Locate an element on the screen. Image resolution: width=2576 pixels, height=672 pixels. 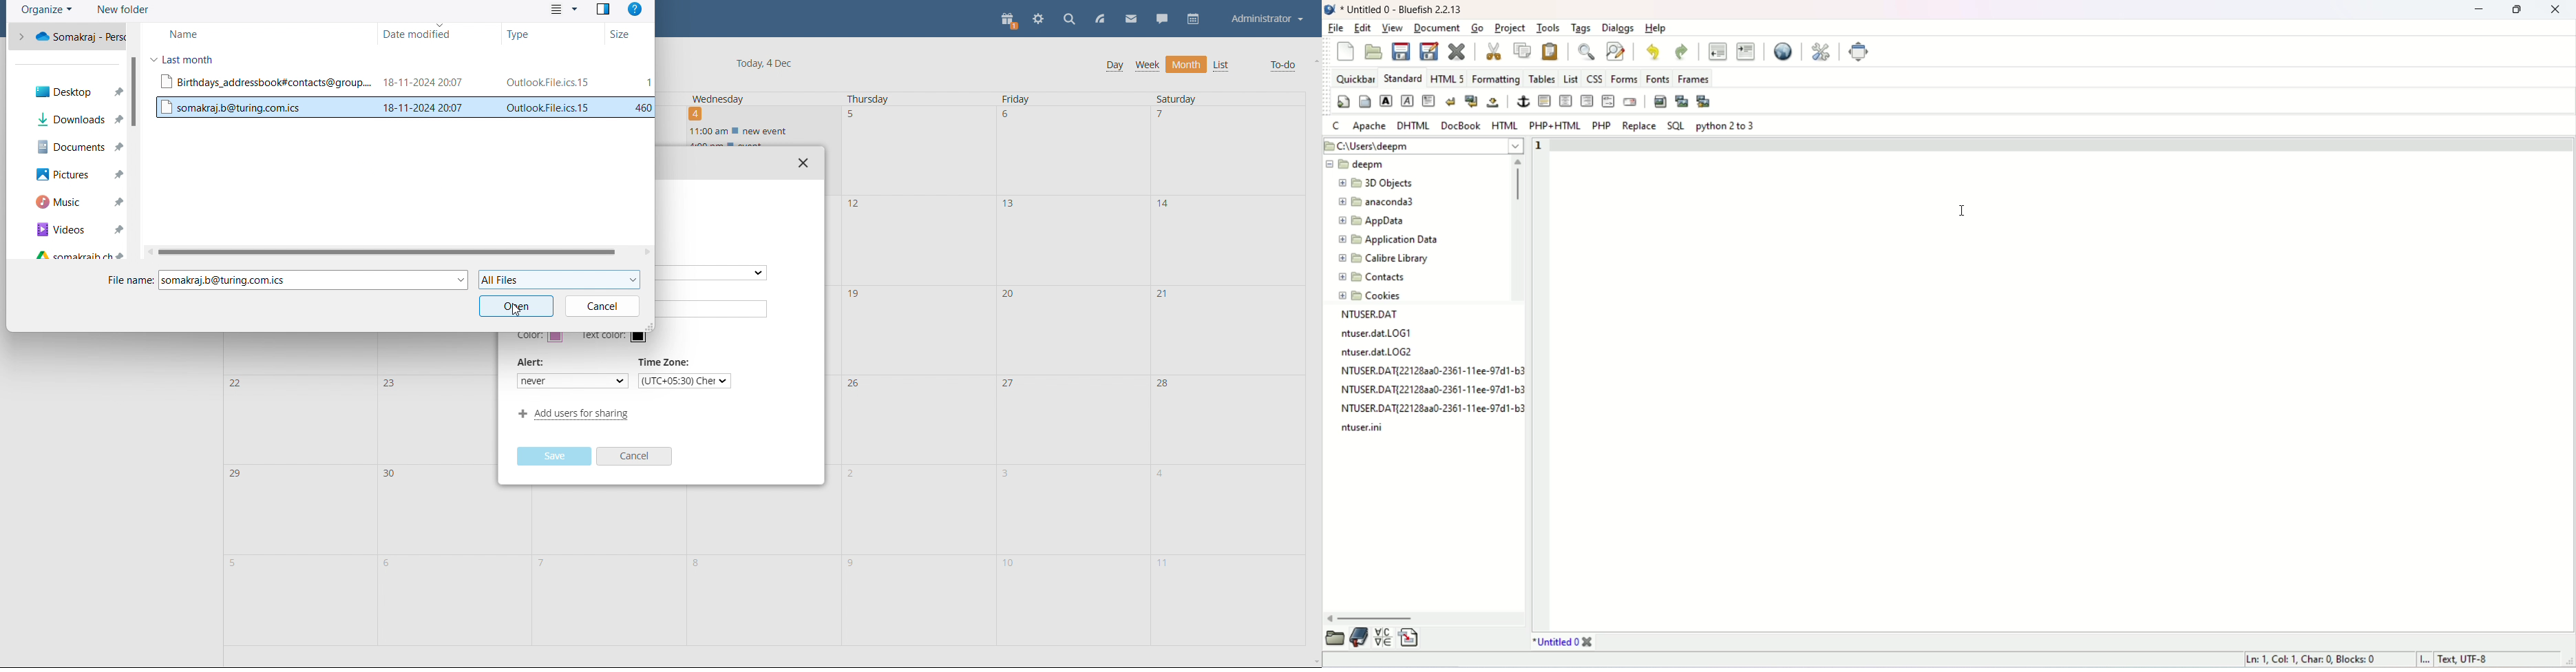
insert file is located at coordinates (1417, 640).